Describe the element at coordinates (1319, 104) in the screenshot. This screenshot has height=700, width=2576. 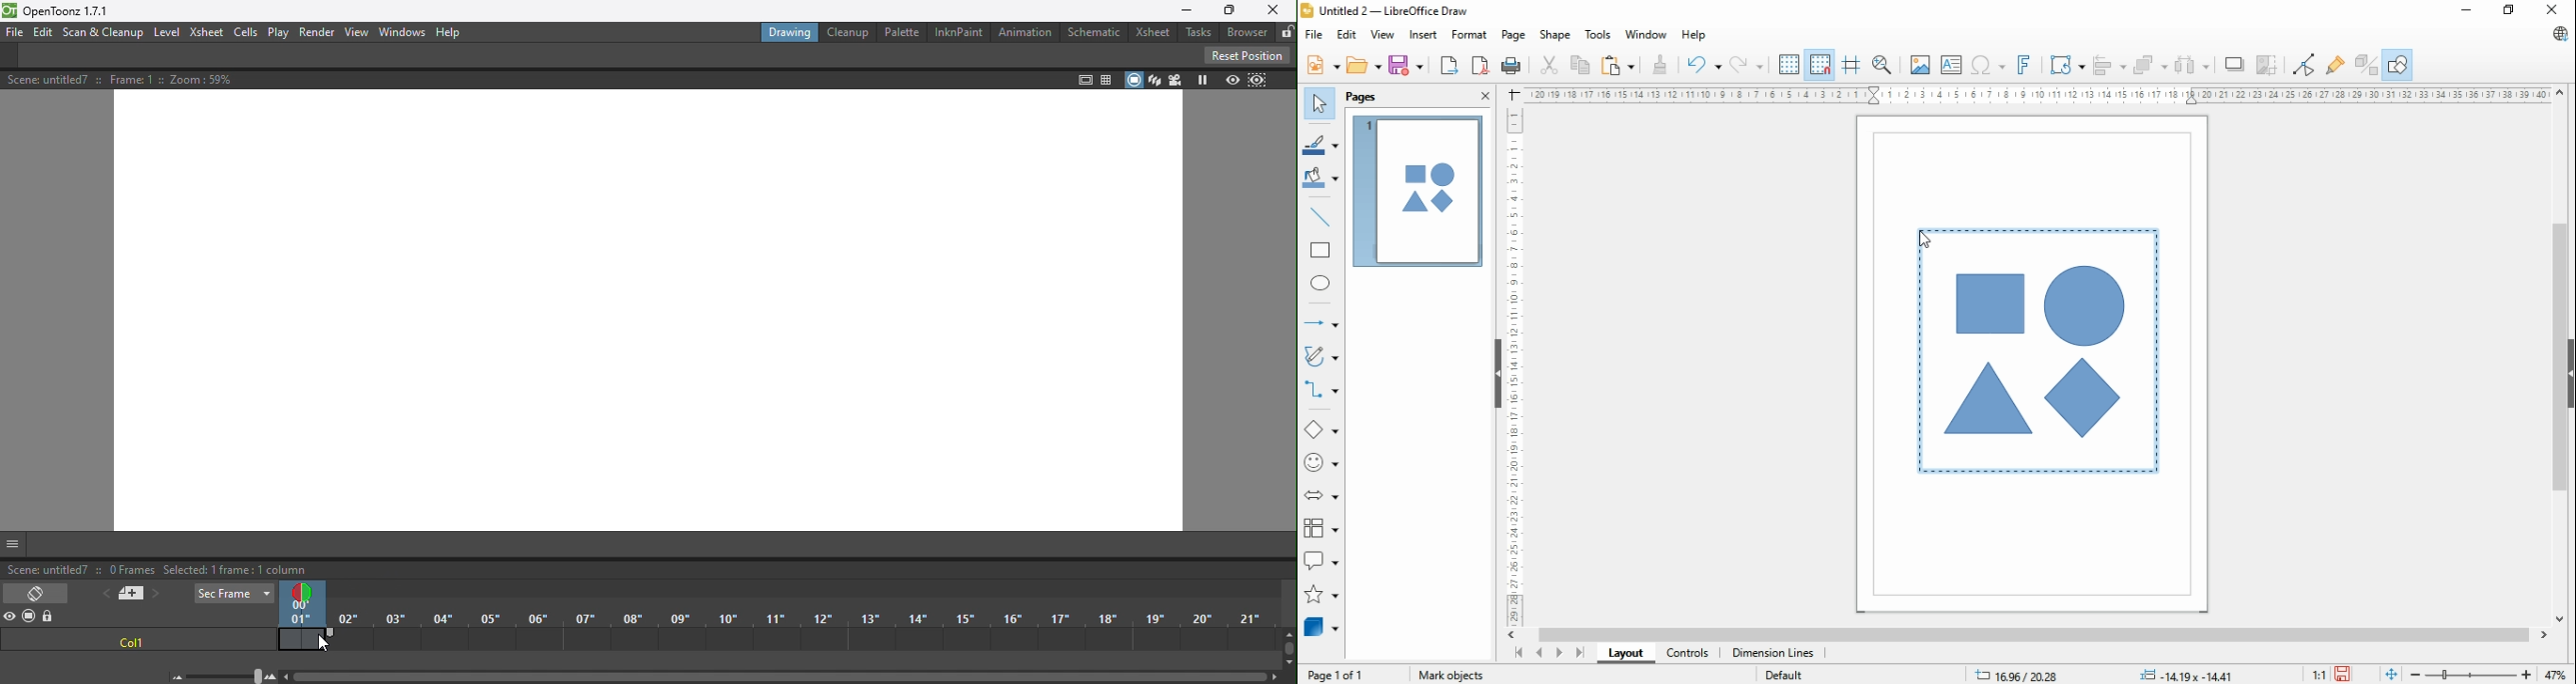
I see `select` at that location.